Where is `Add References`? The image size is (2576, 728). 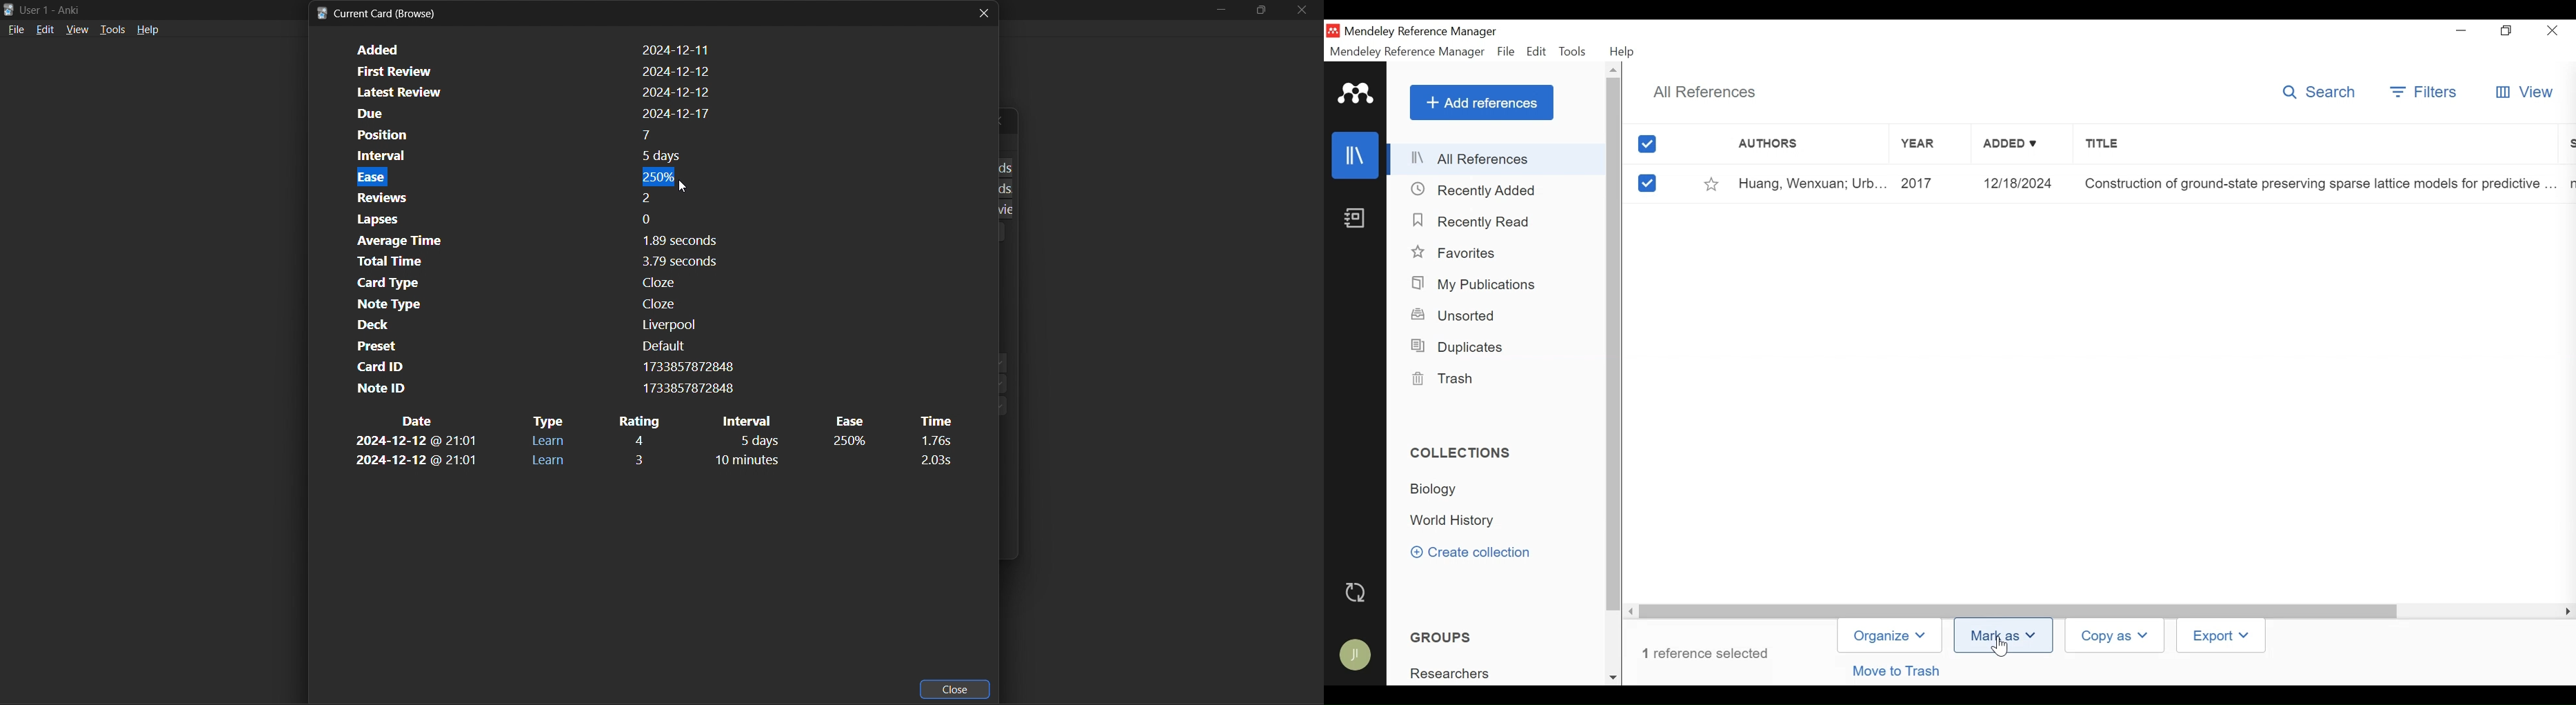 Add References is located at coordinates (1482, 102).